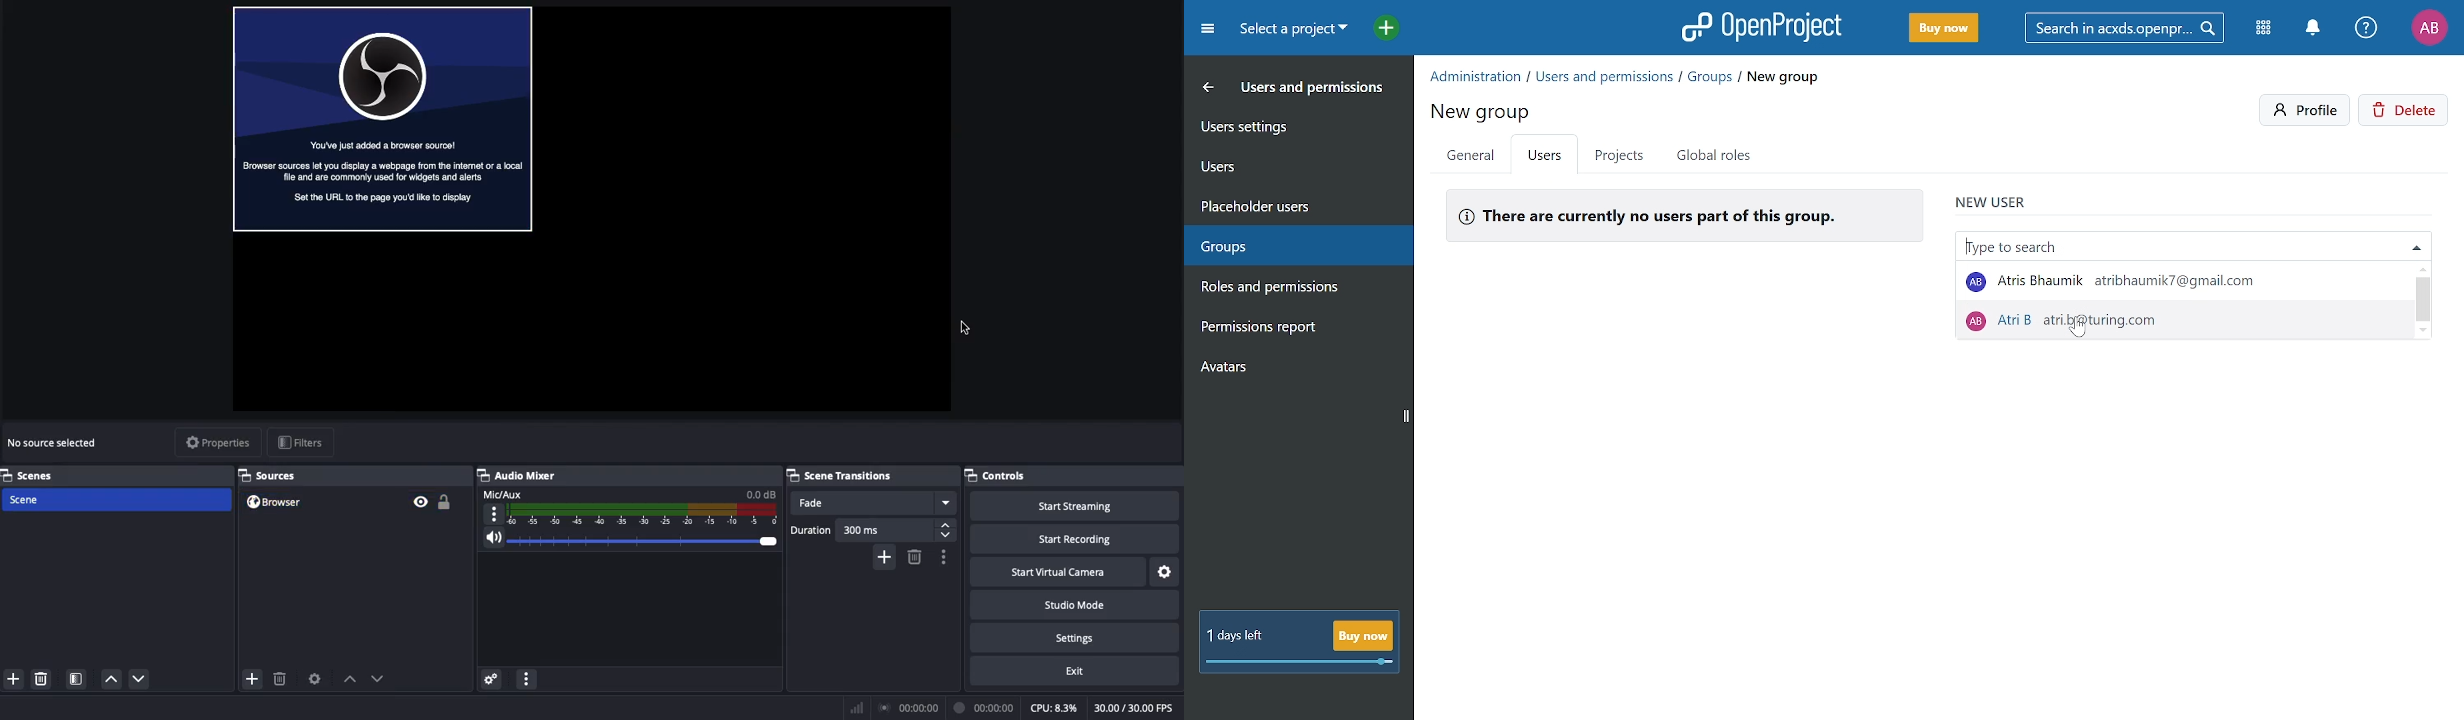  What do you see at coordinates (316, 678) in the screenshot?
I see `Source preference` at bounding box center [316, 678].